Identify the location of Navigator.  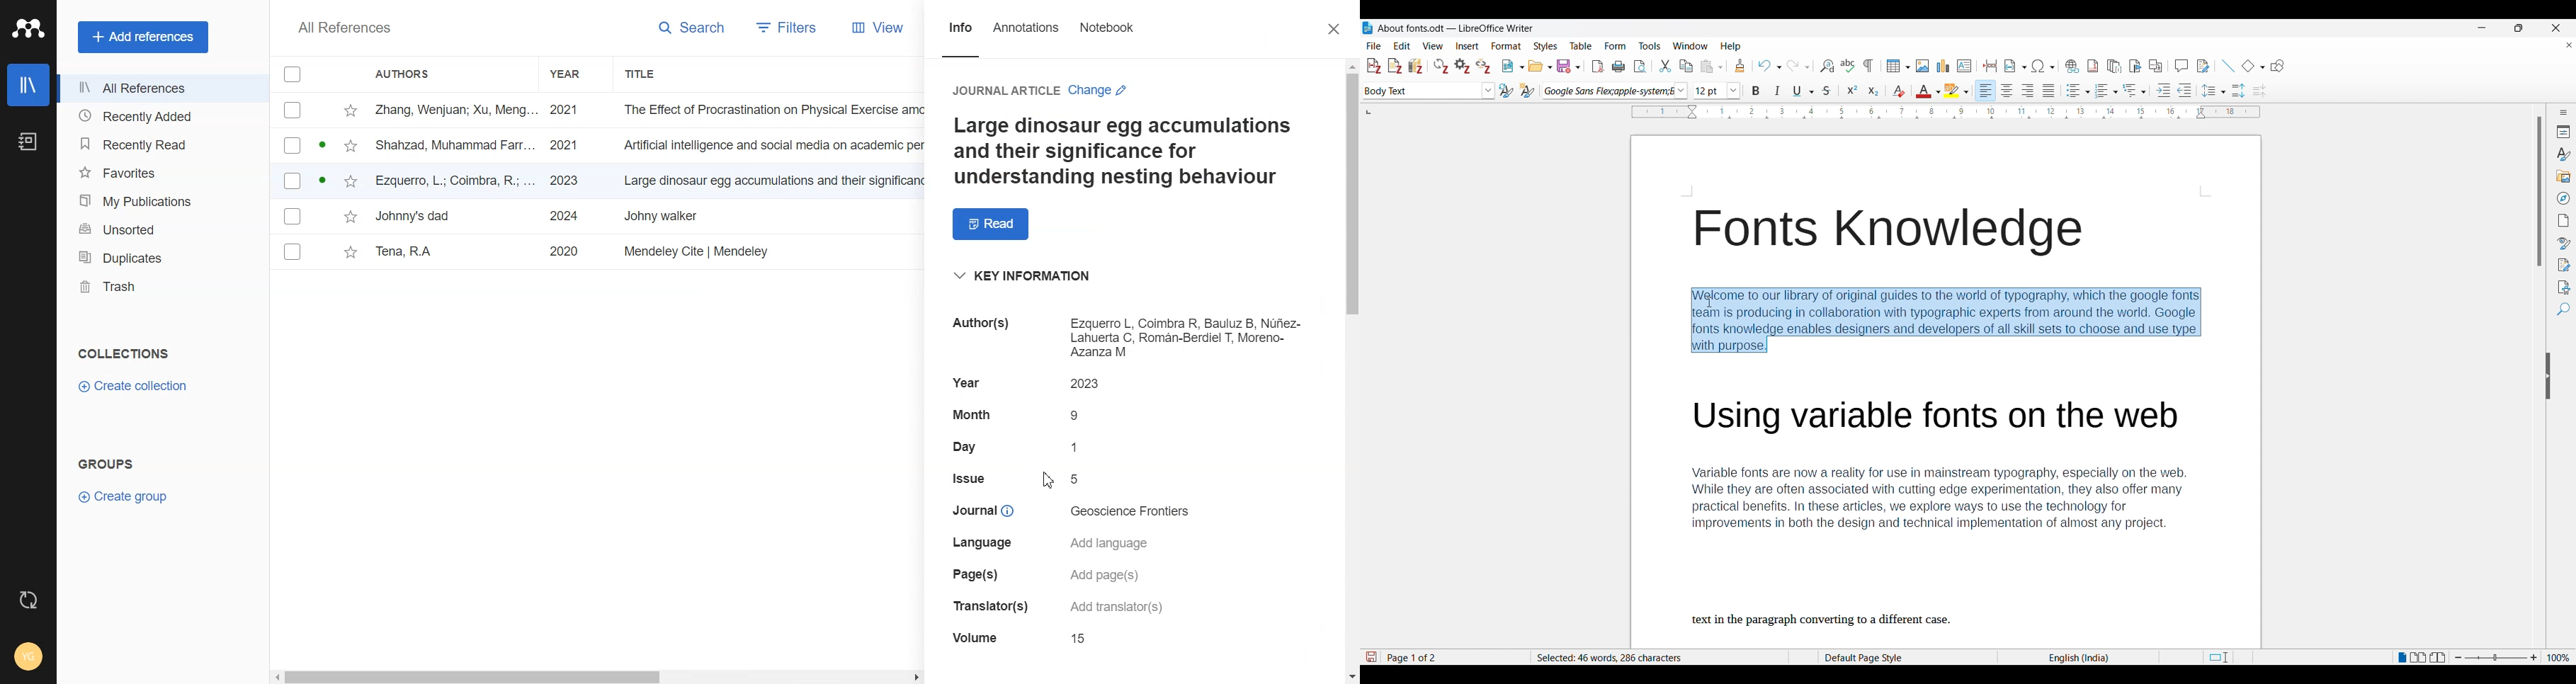
(2564, 198).